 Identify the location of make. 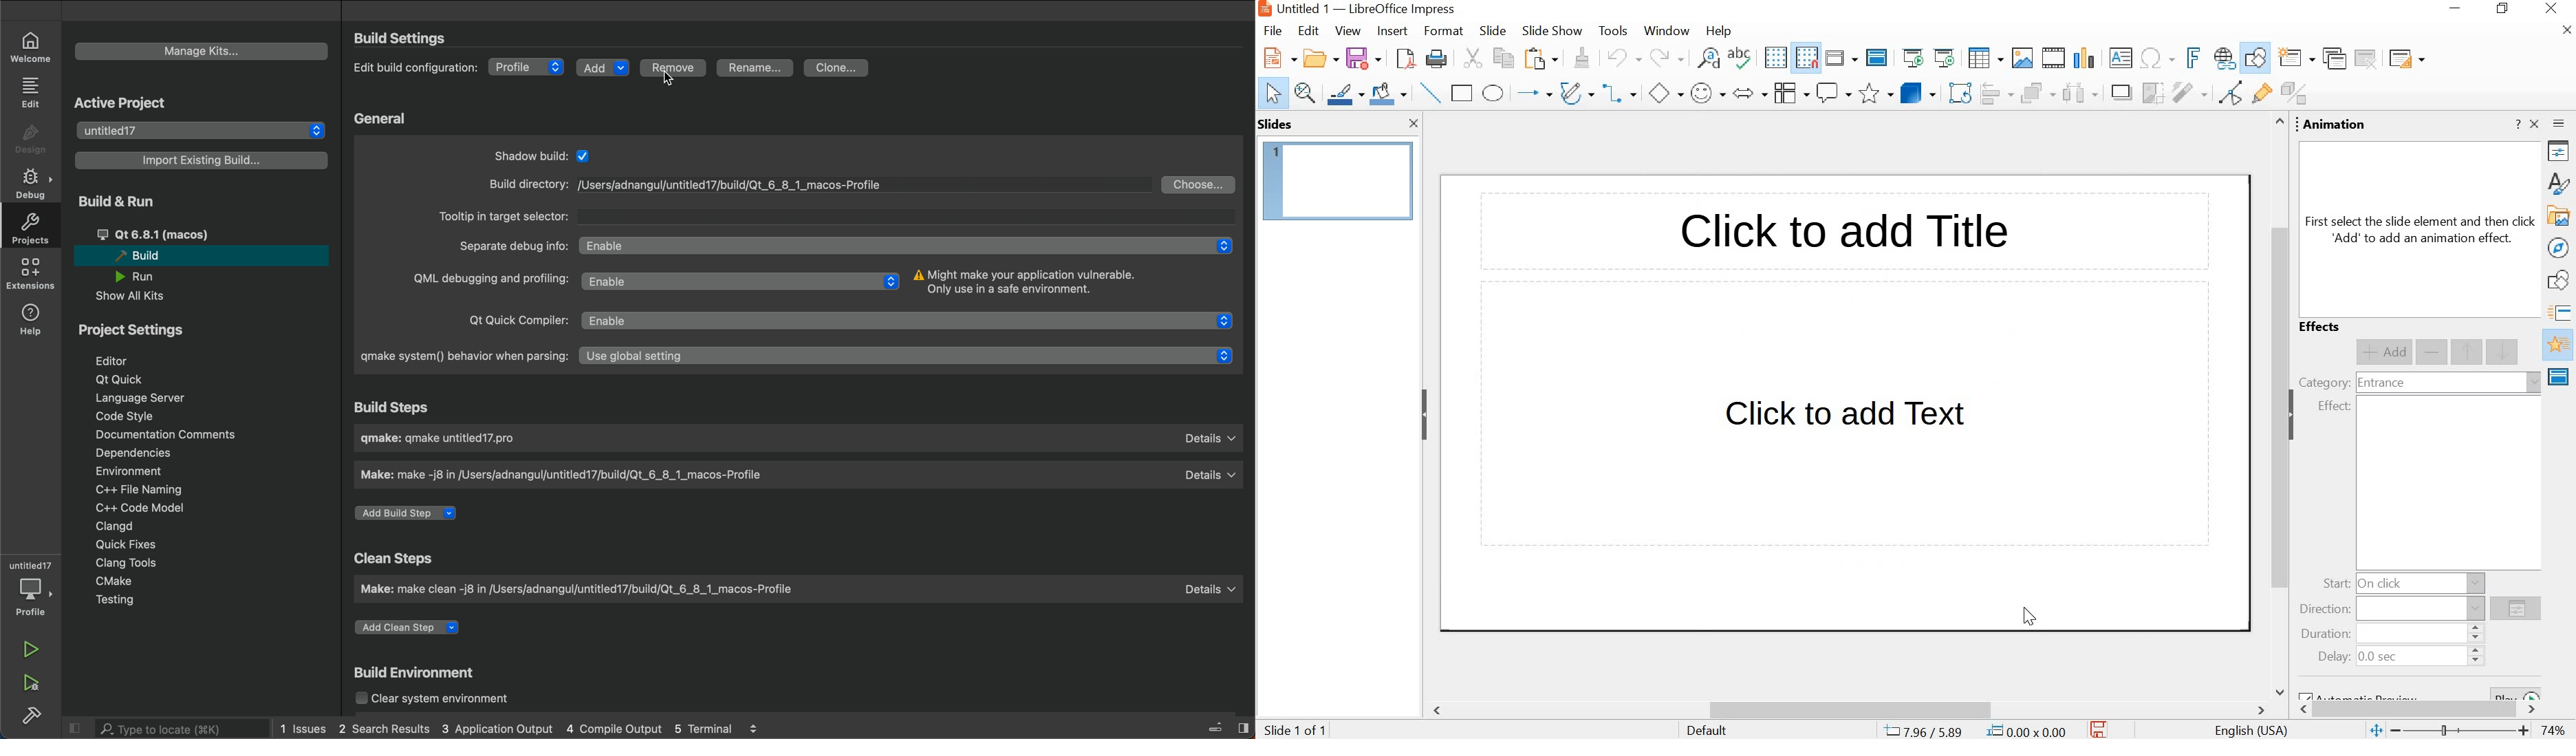
(571, 476).